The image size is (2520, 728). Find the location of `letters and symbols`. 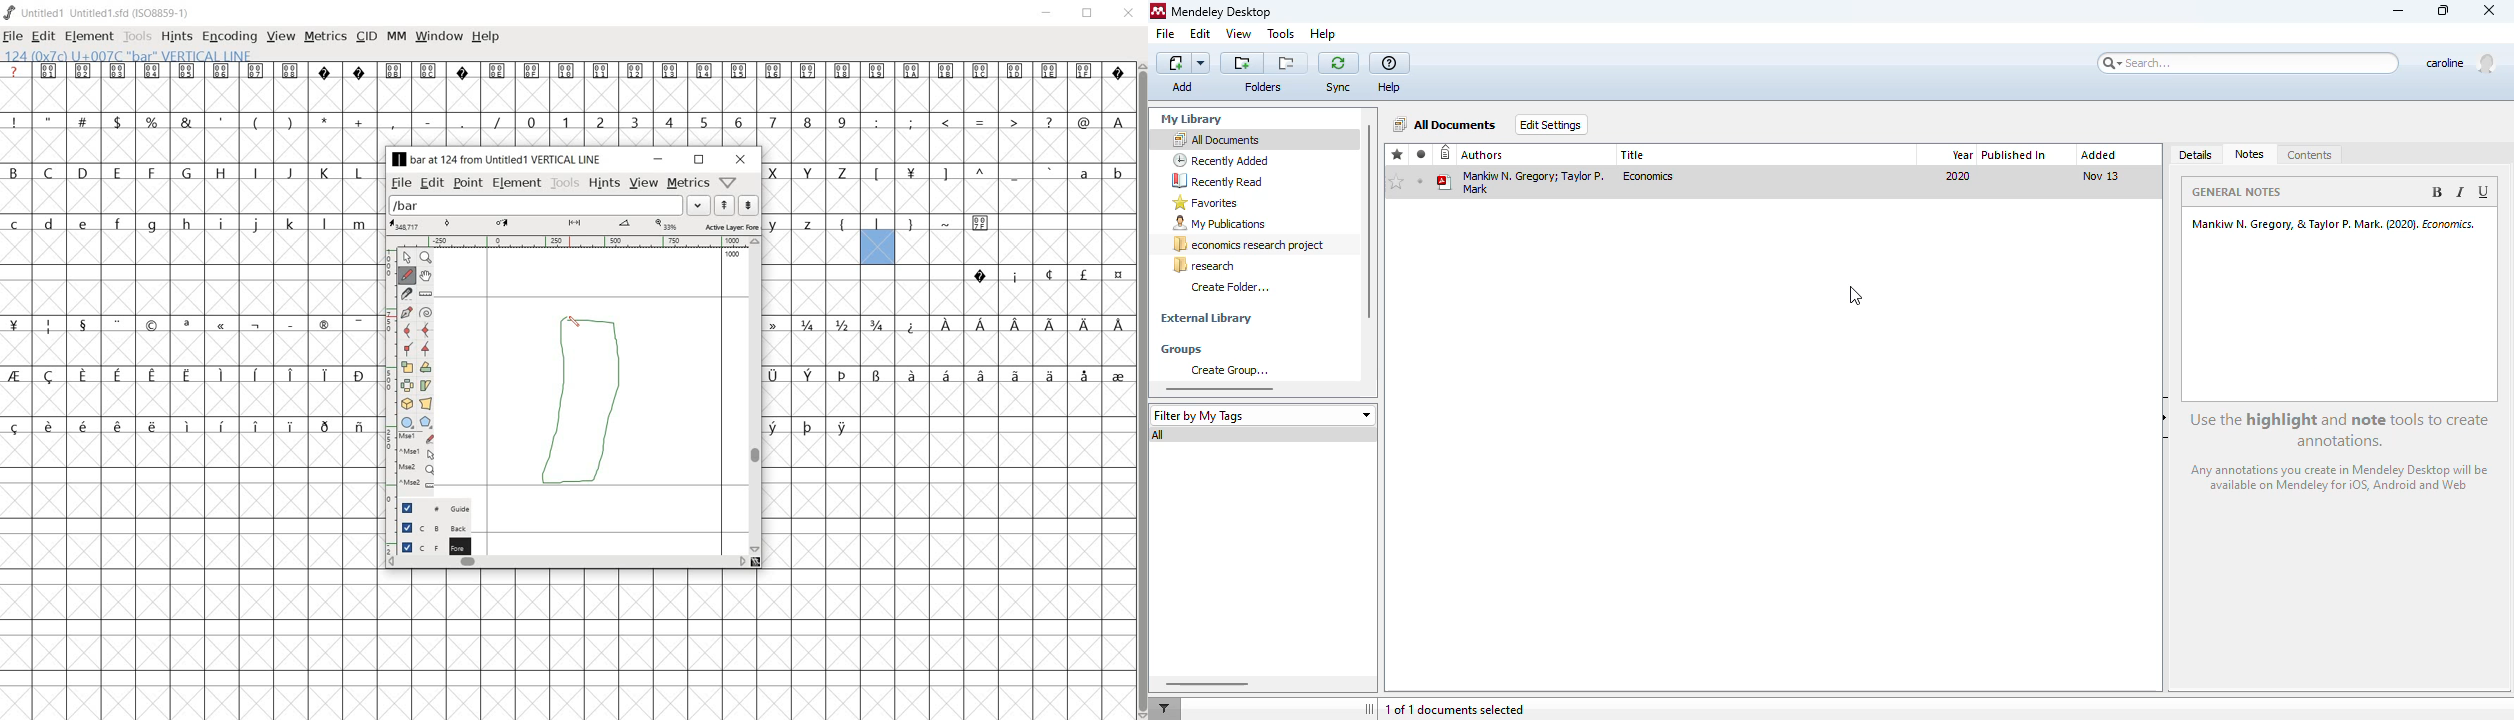

letters and symbols is located at coordinates (188, 172).